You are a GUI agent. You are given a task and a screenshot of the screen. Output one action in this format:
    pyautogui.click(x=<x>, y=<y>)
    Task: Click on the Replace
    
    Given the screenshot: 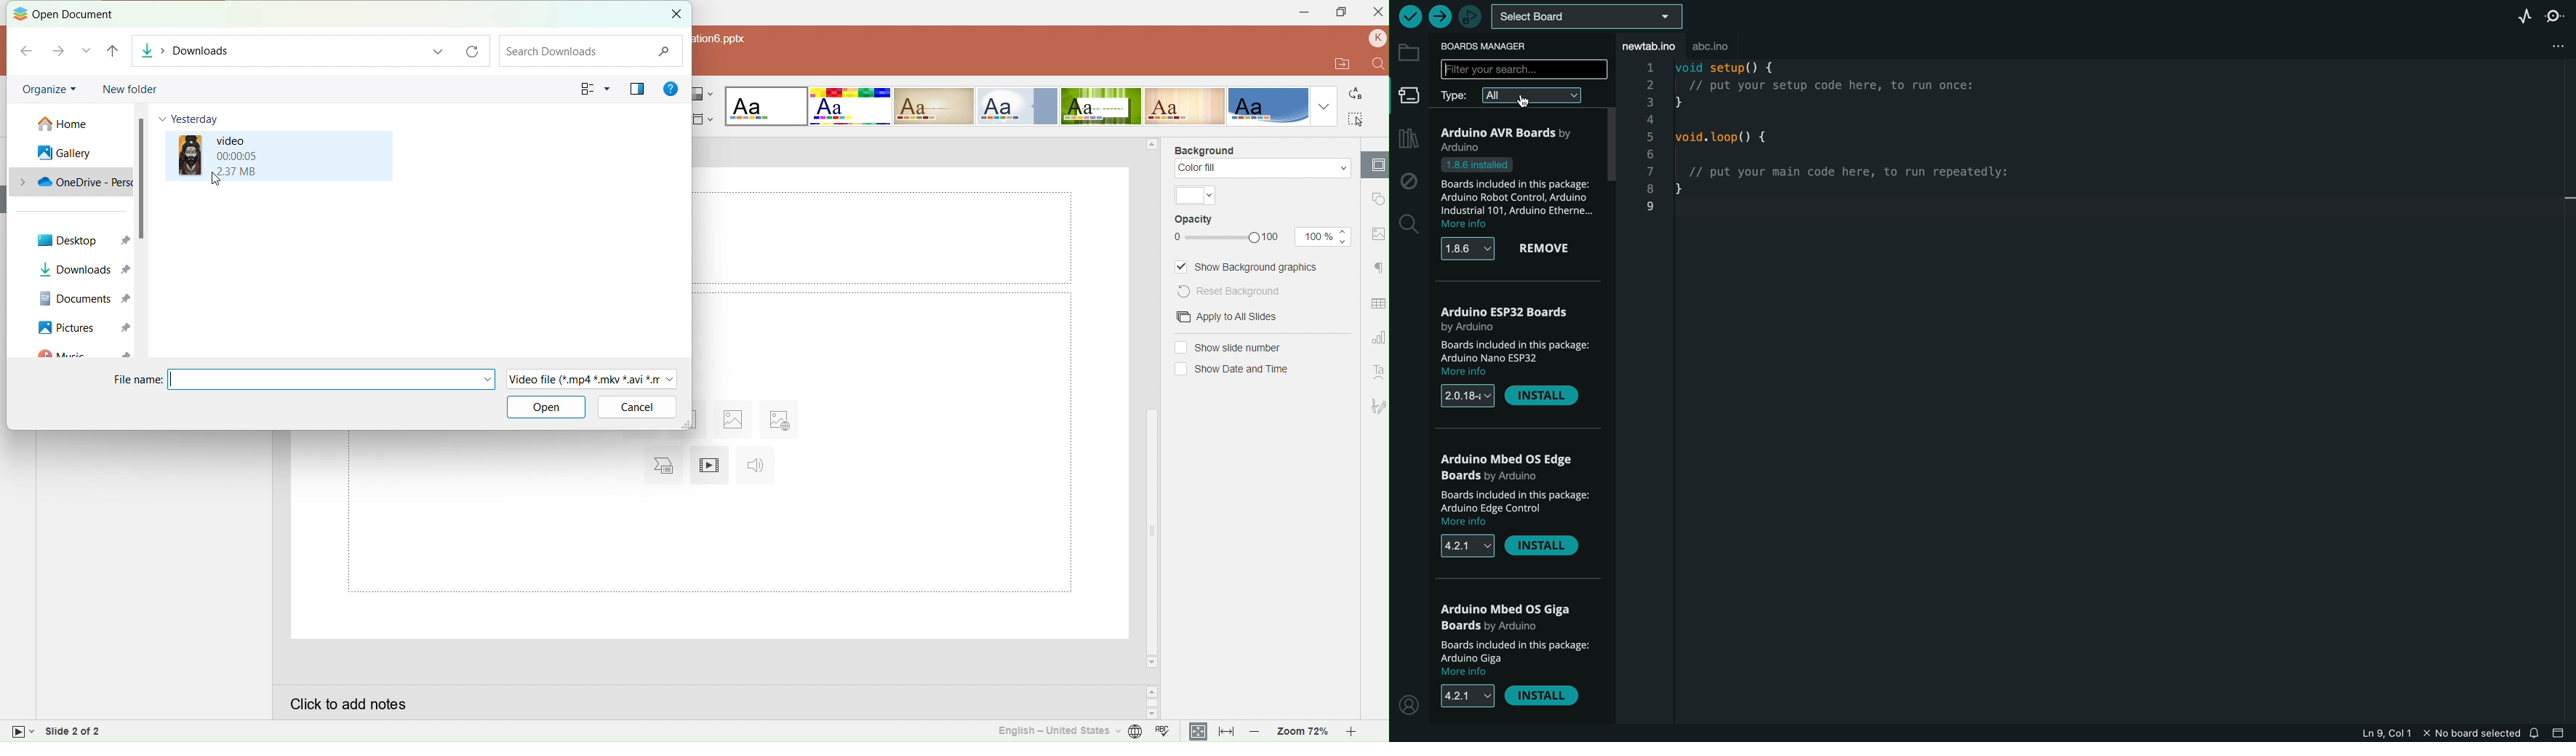 What is the action you would take?
    pyautogui.click(x=1356, y=92)
    